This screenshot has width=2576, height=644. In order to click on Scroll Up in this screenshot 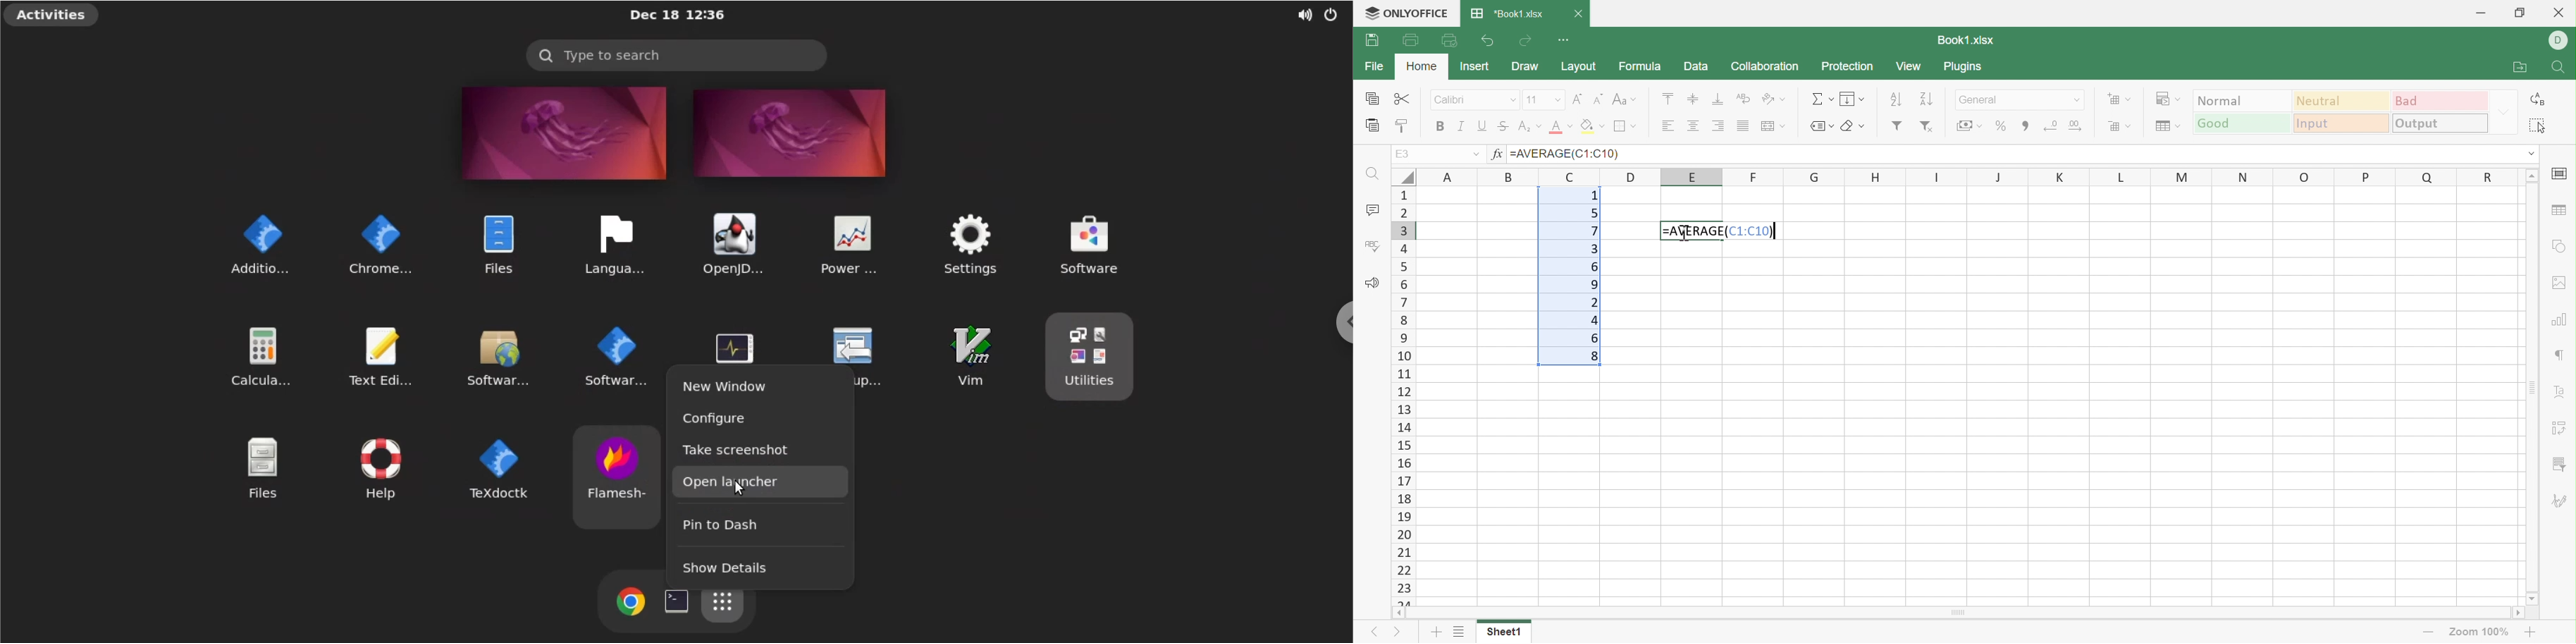, I will do `click(2531, 175)`.